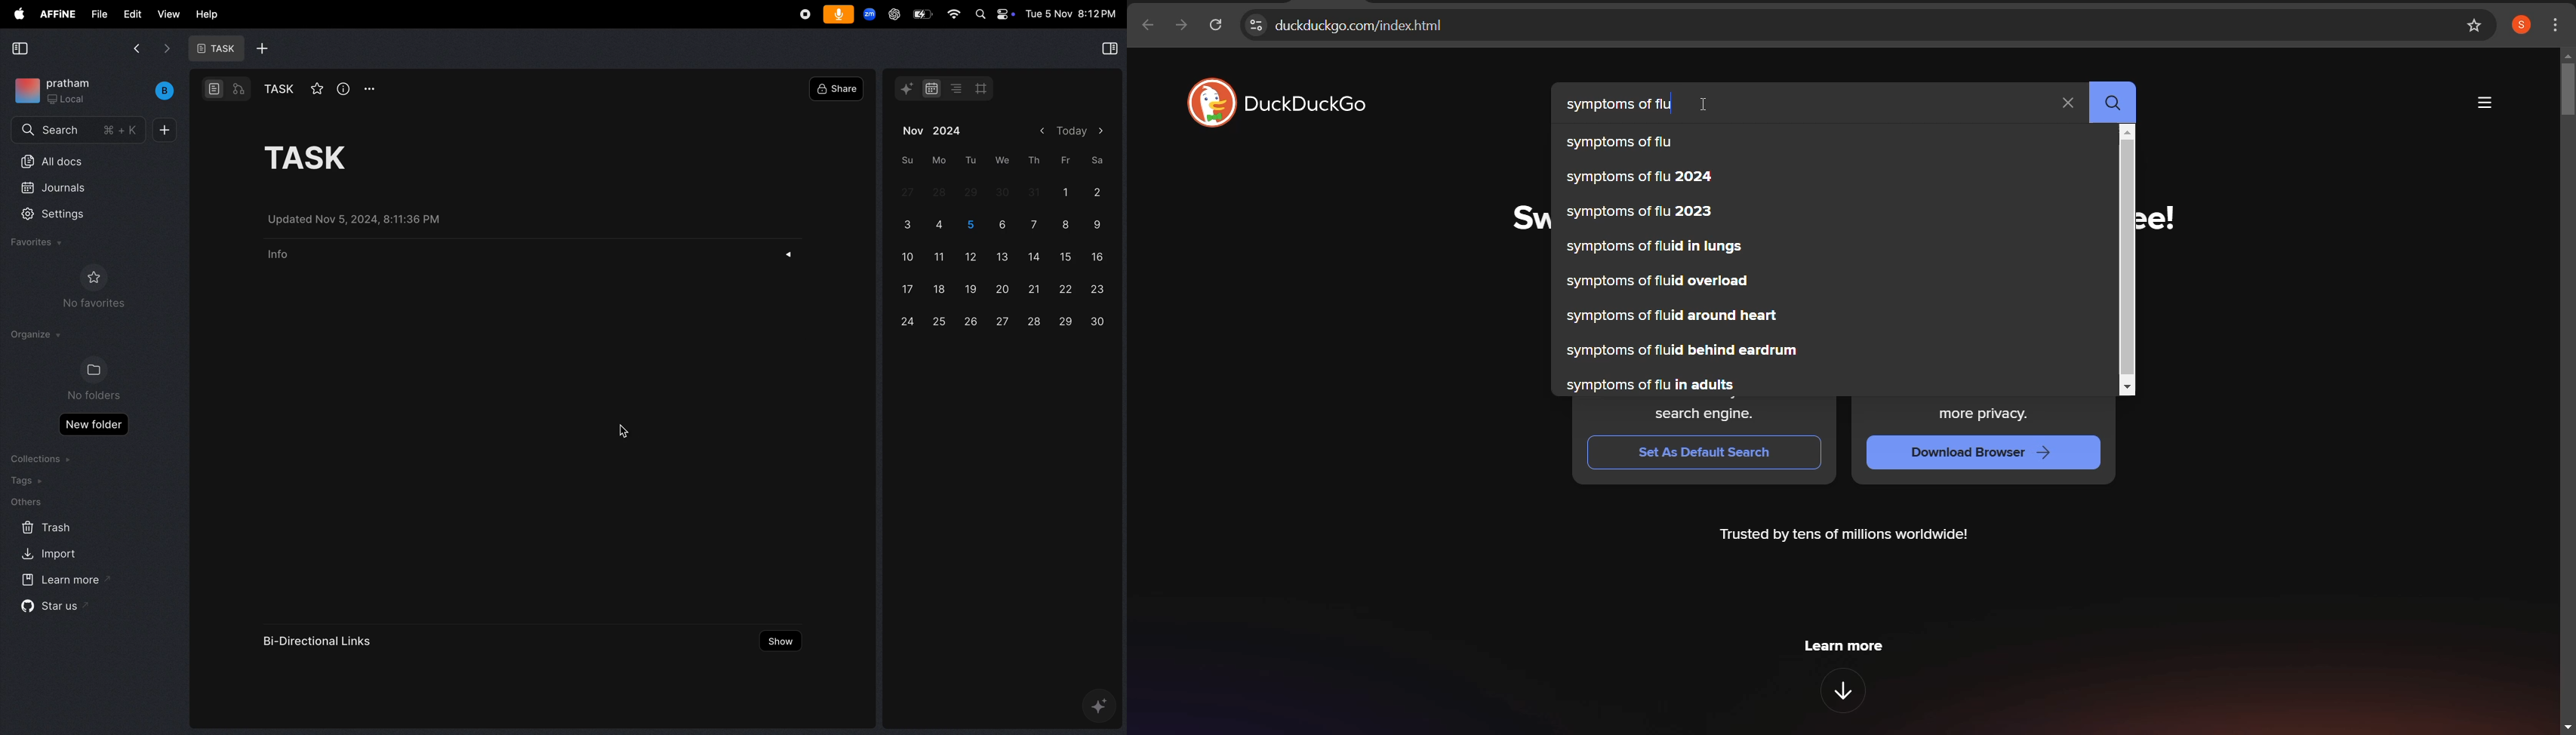 The height and width of the screenshot is (756, 2576). I want to click on all docs, so click(80, 161).